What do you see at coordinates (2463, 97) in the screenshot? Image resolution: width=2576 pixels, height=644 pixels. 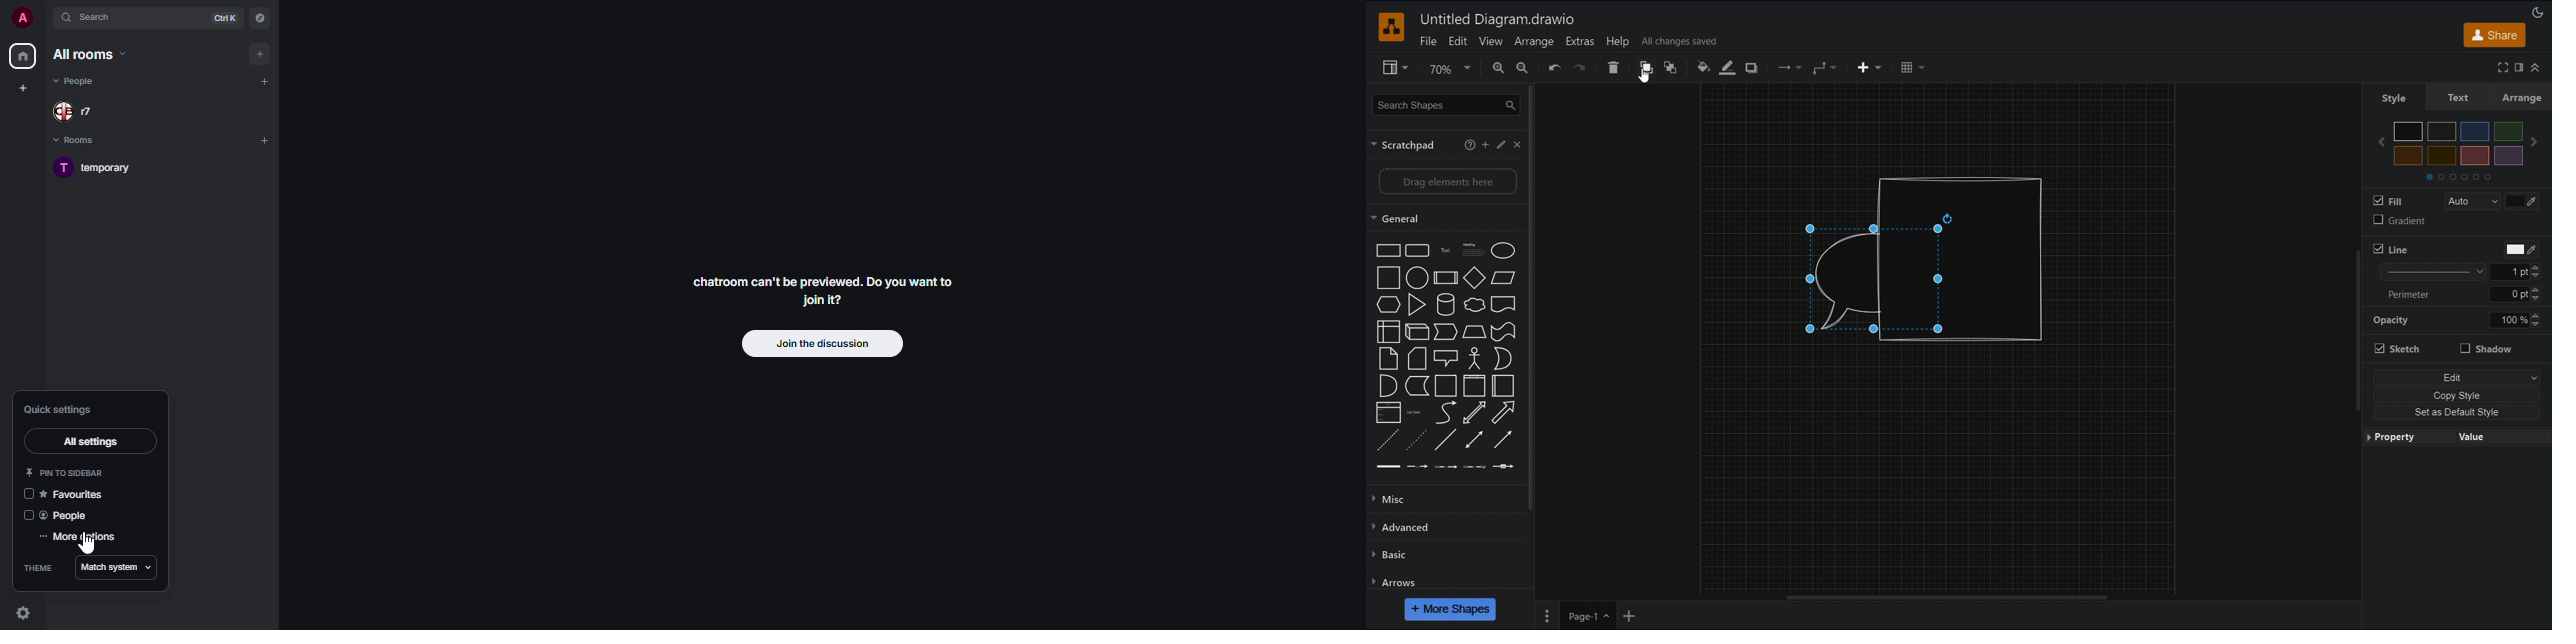 I see `Text` at bounding box center [2463, 97].